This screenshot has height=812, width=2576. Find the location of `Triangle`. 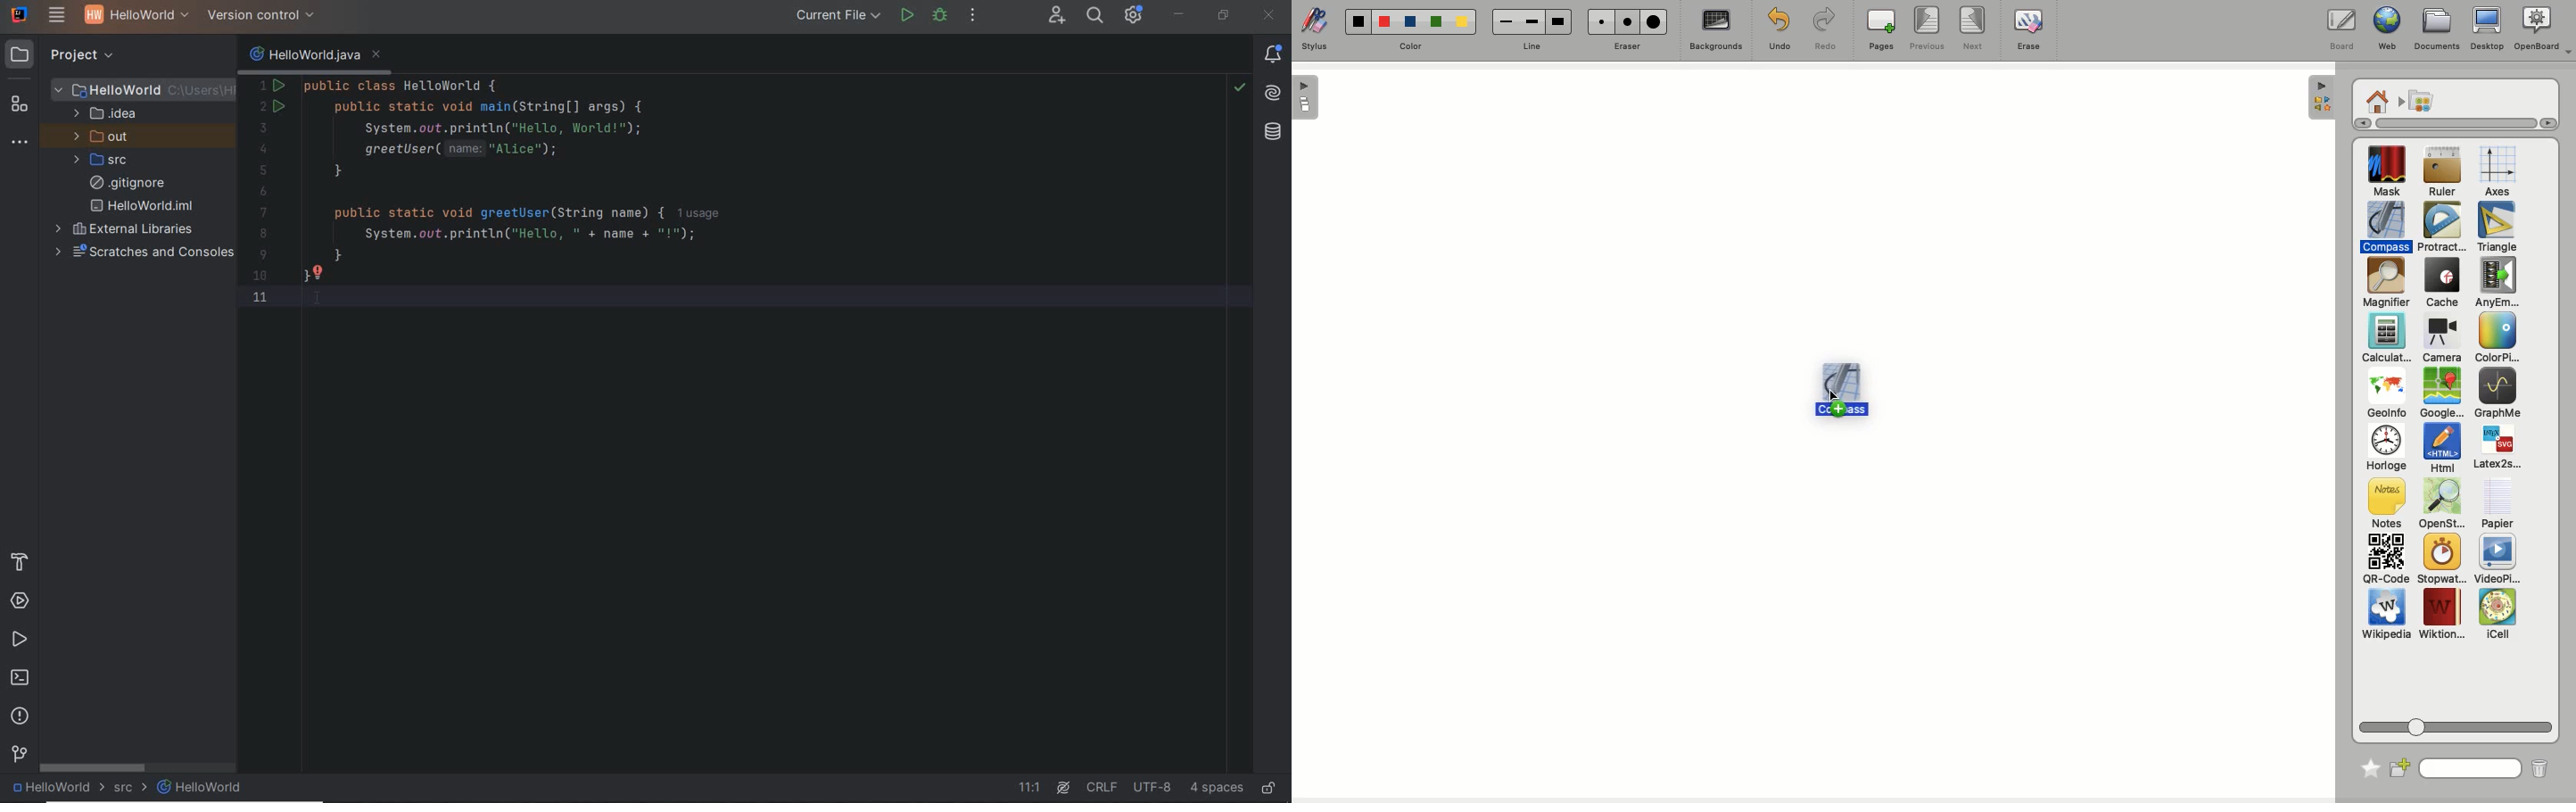

Triangle is located at coordinates (2495, 228).